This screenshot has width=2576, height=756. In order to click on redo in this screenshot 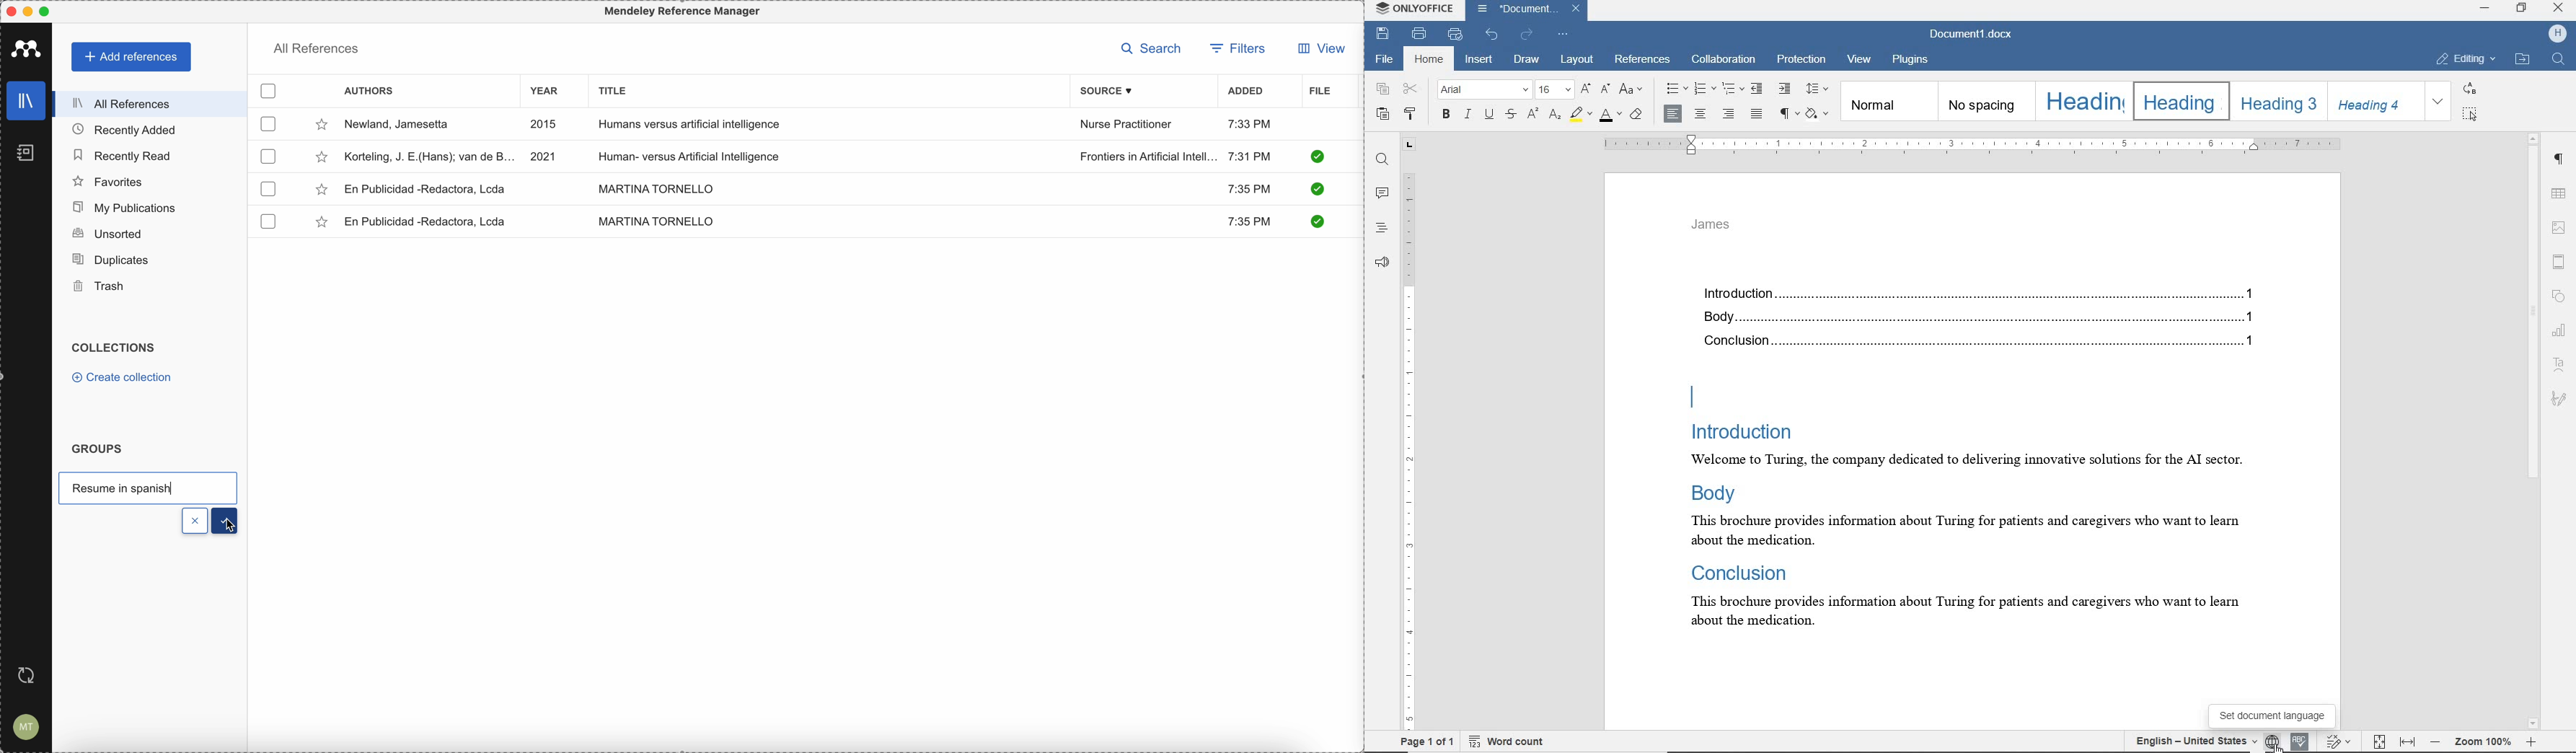, I will do `click(1527, 35)`.